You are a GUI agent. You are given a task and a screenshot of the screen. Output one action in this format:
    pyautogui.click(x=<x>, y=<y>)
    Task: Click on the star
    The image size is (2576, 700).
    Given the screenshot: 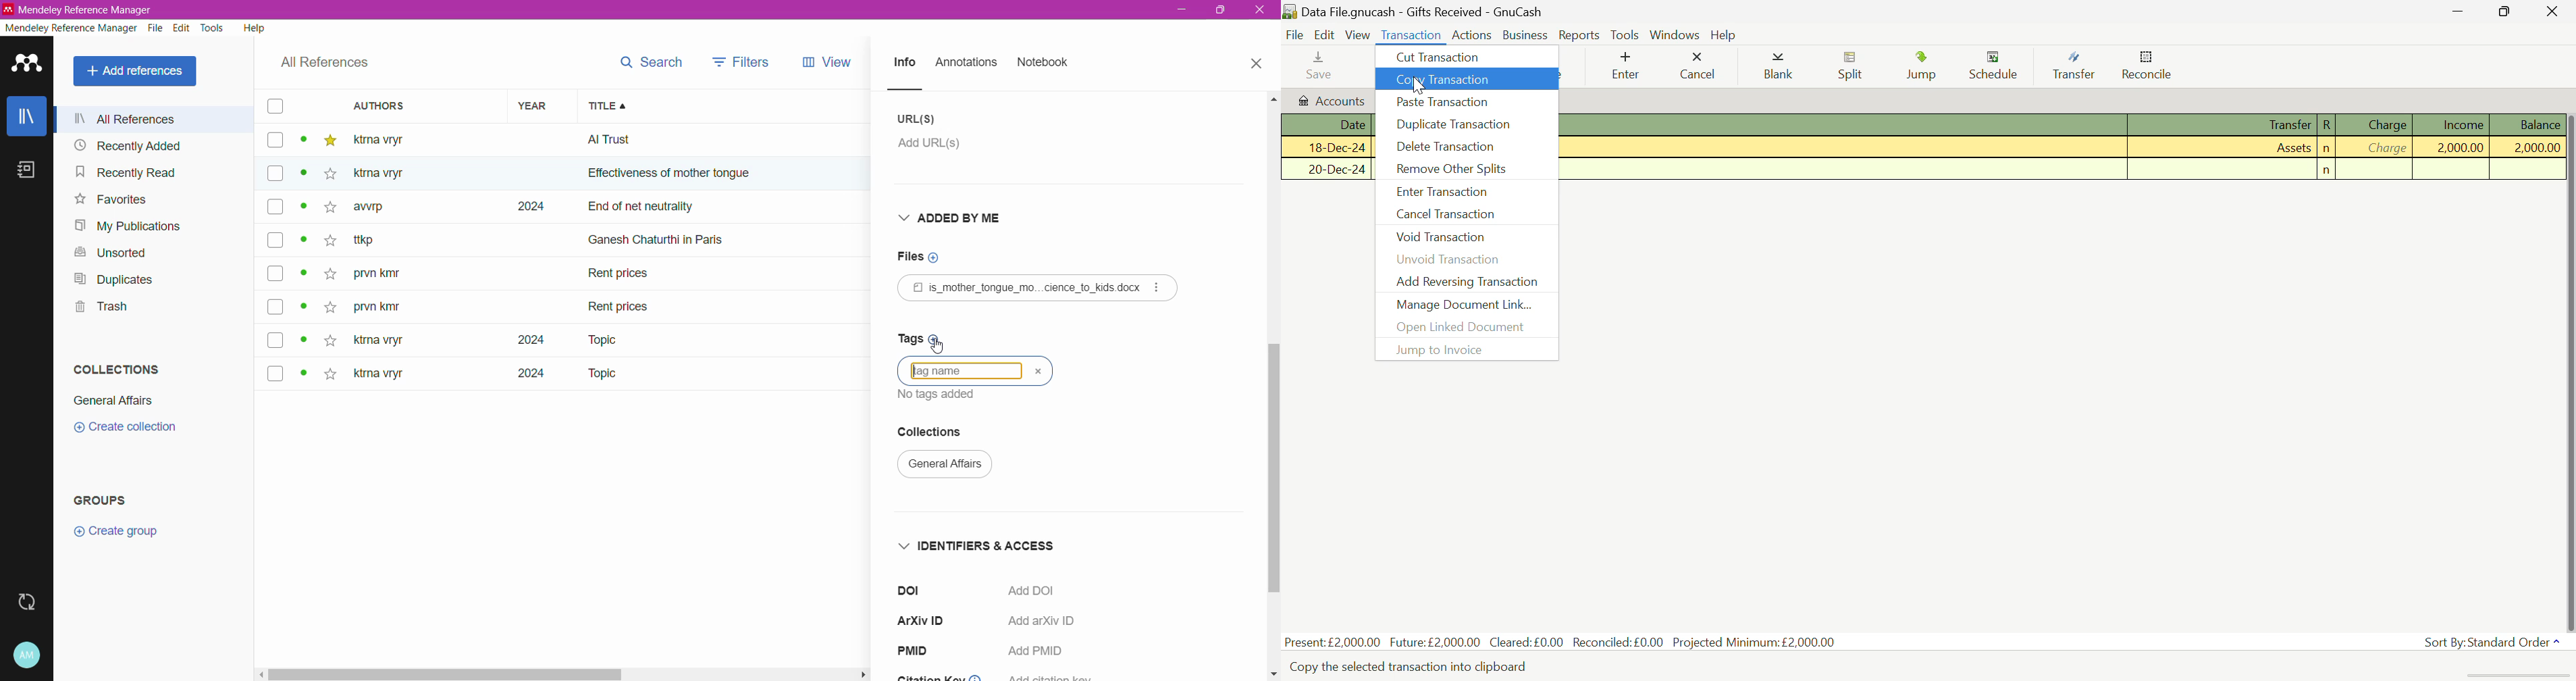 What is the action you would take?
    pyautogui.click(x=326, y=212)
    